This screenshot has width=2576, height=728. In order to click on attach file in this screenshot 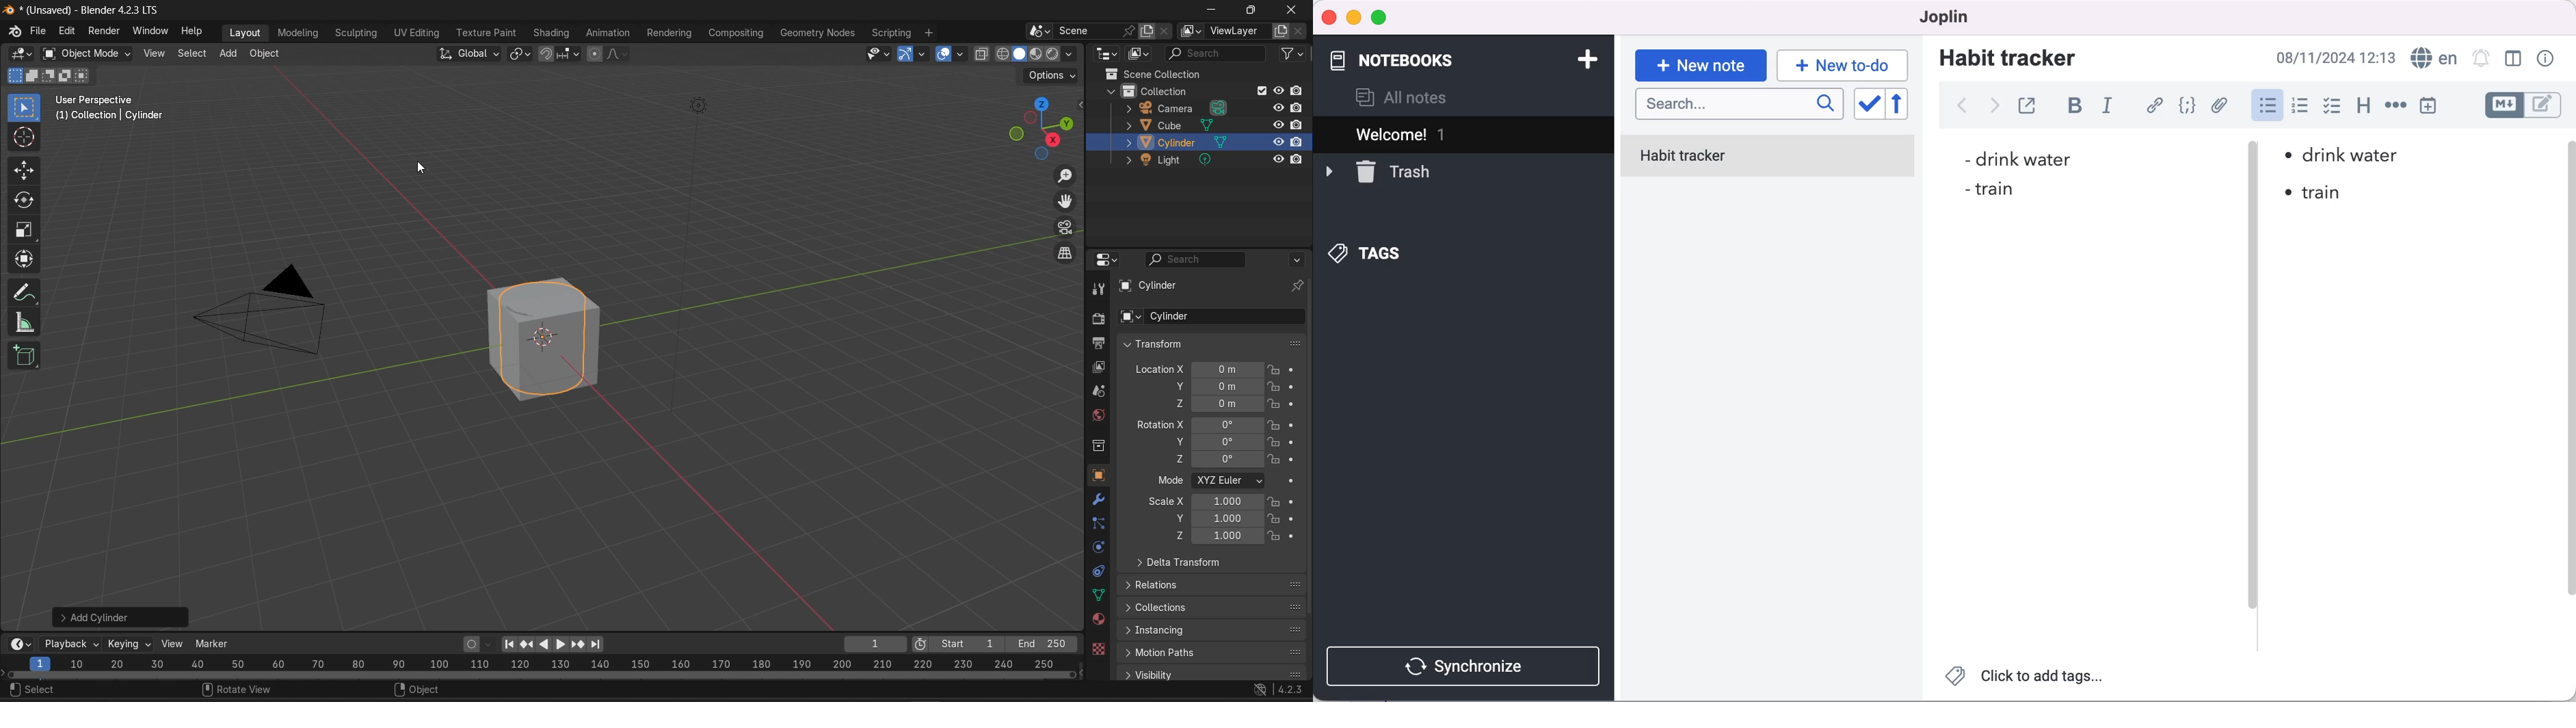, I will do `click(2222, 105)`.